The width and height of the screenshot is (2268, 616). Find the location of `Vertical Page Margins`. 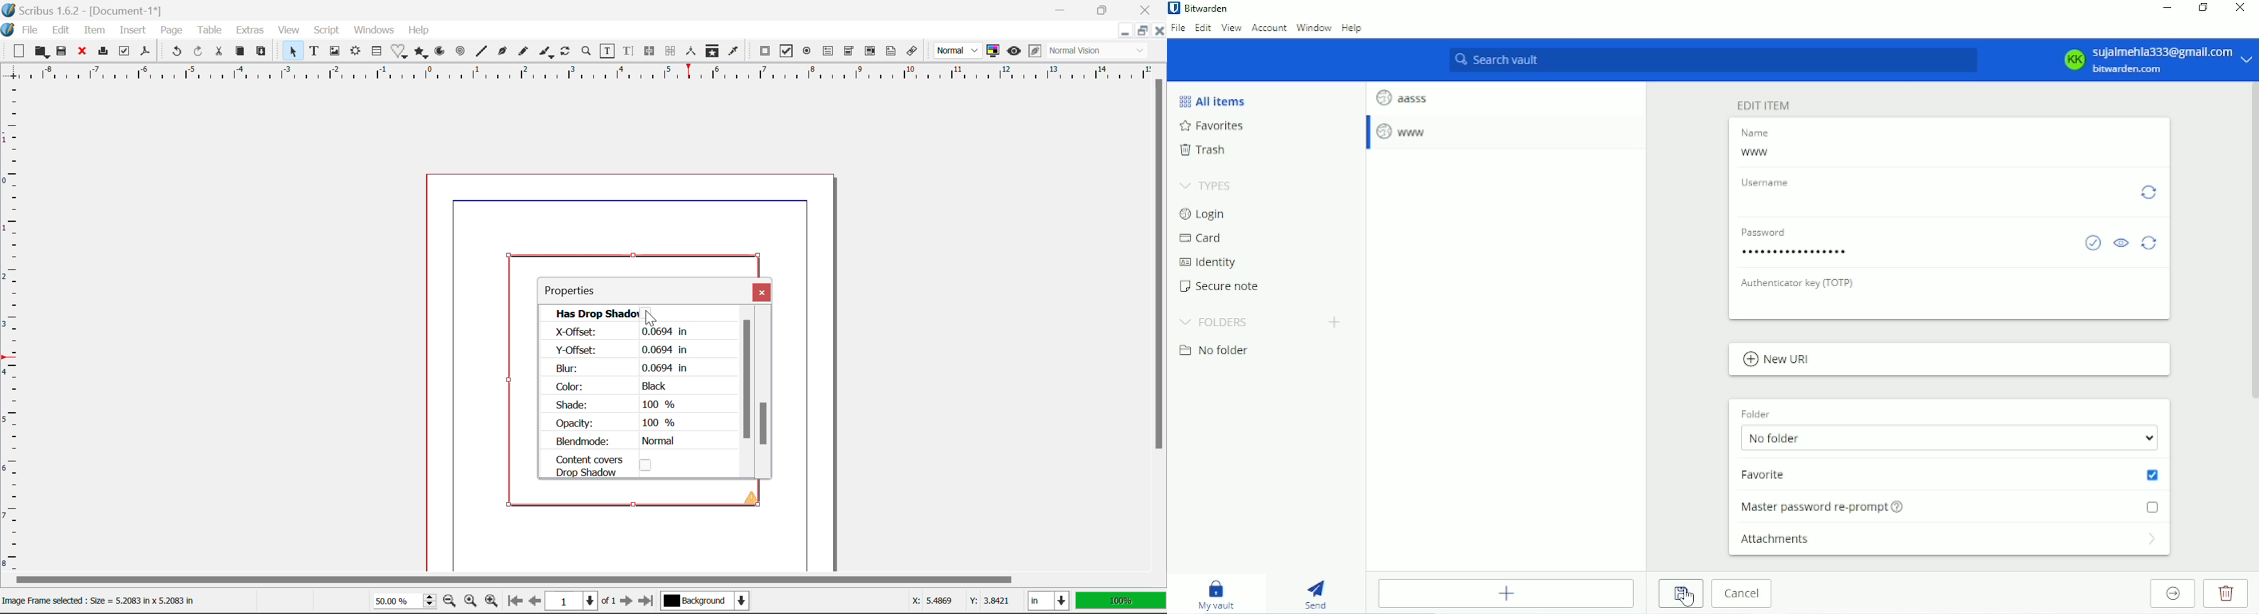

Vertical Page Margins is located at coordinates (577, 75).